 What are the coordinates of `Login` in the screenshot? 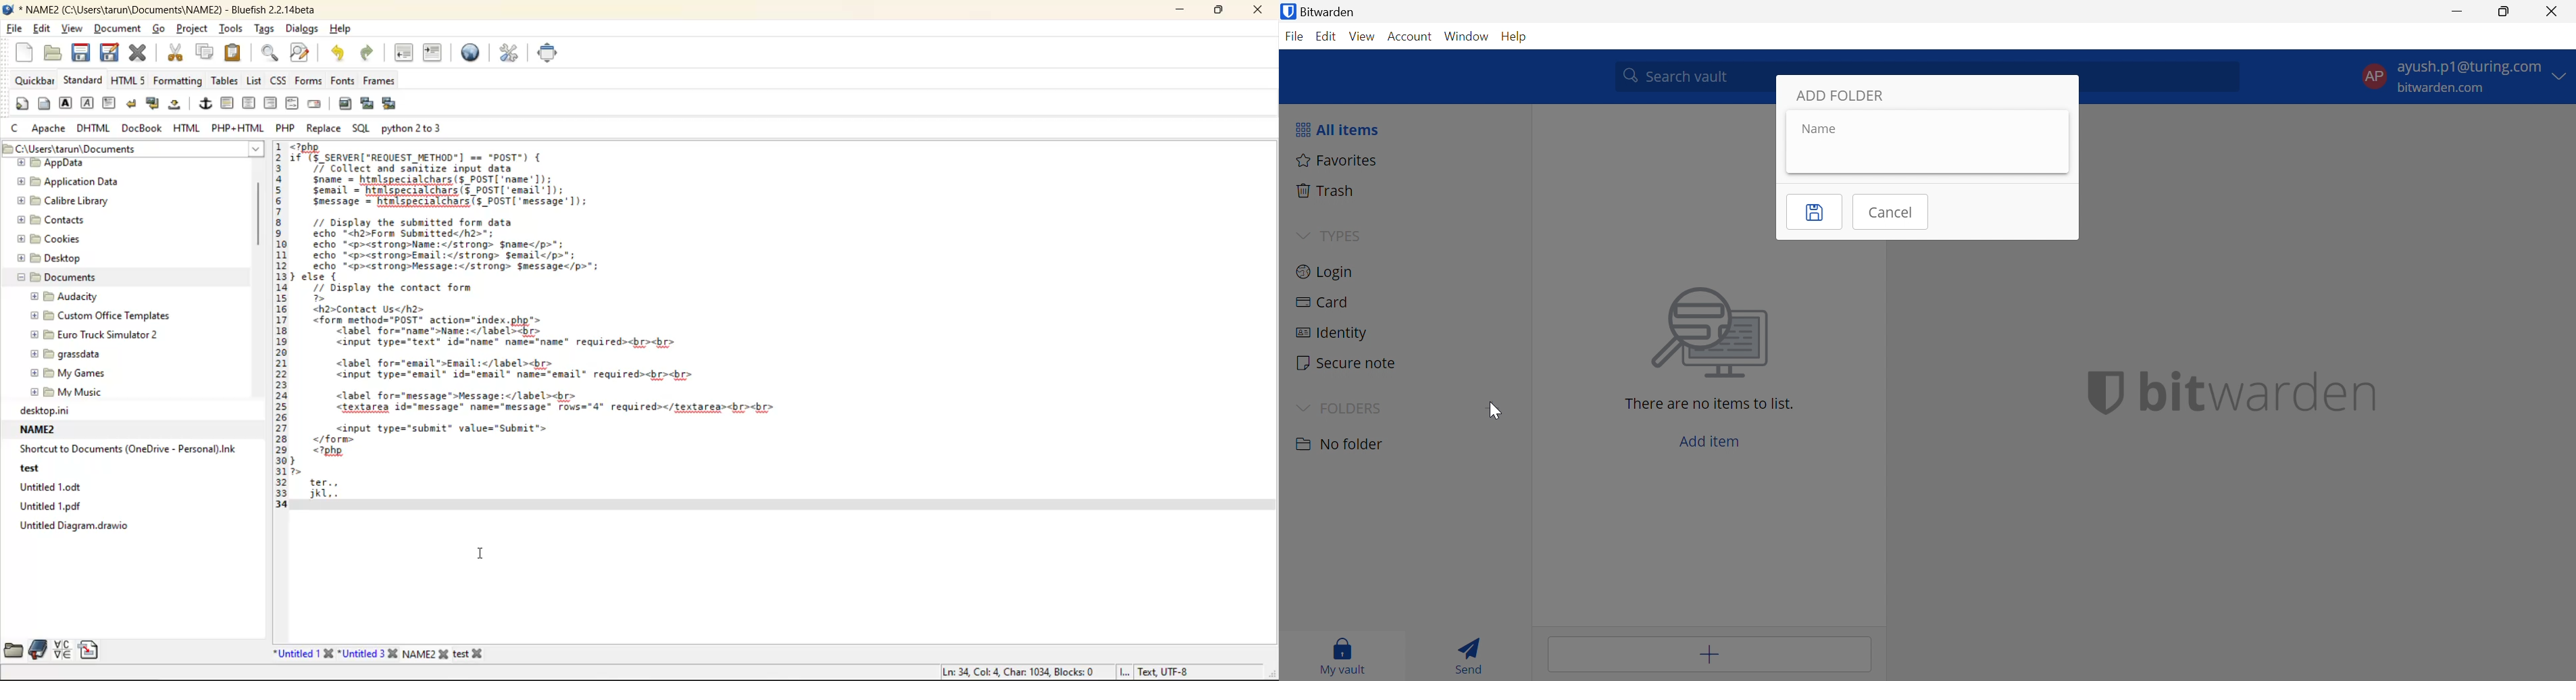 It's located at (1325, 274).